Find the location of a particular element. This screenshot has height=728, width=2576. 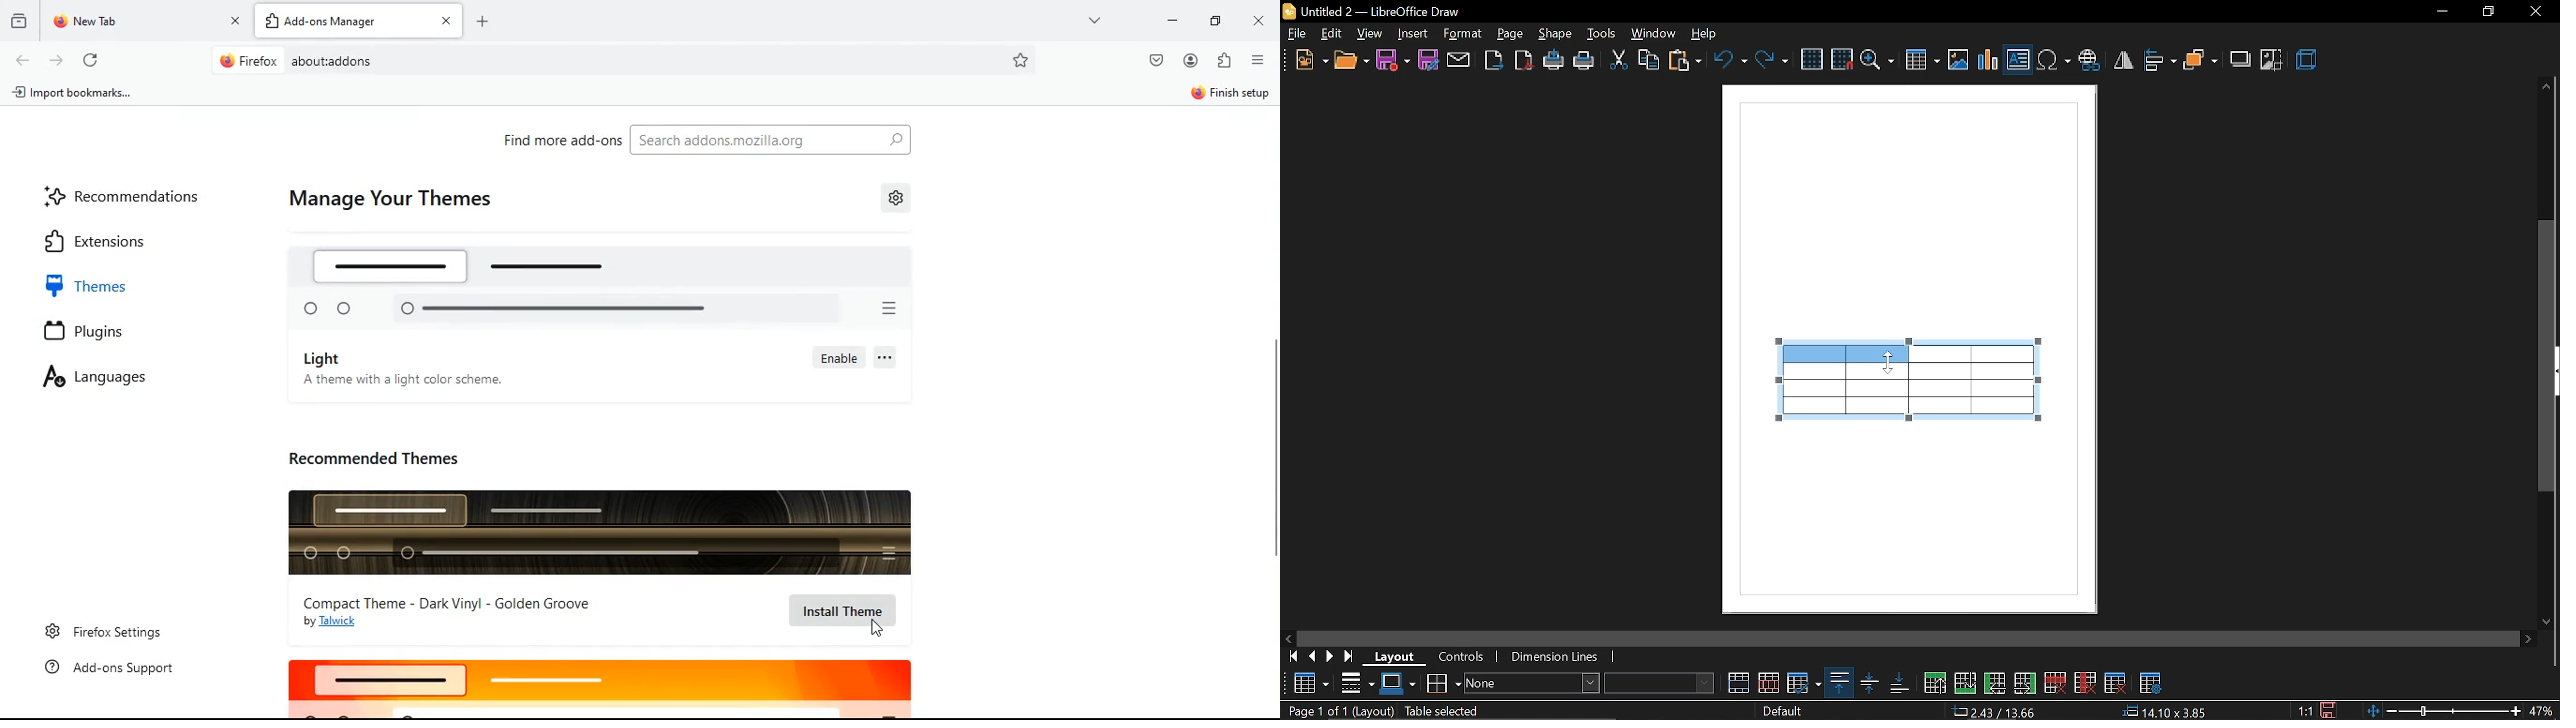

controls is located at coordinates (1466, 659).